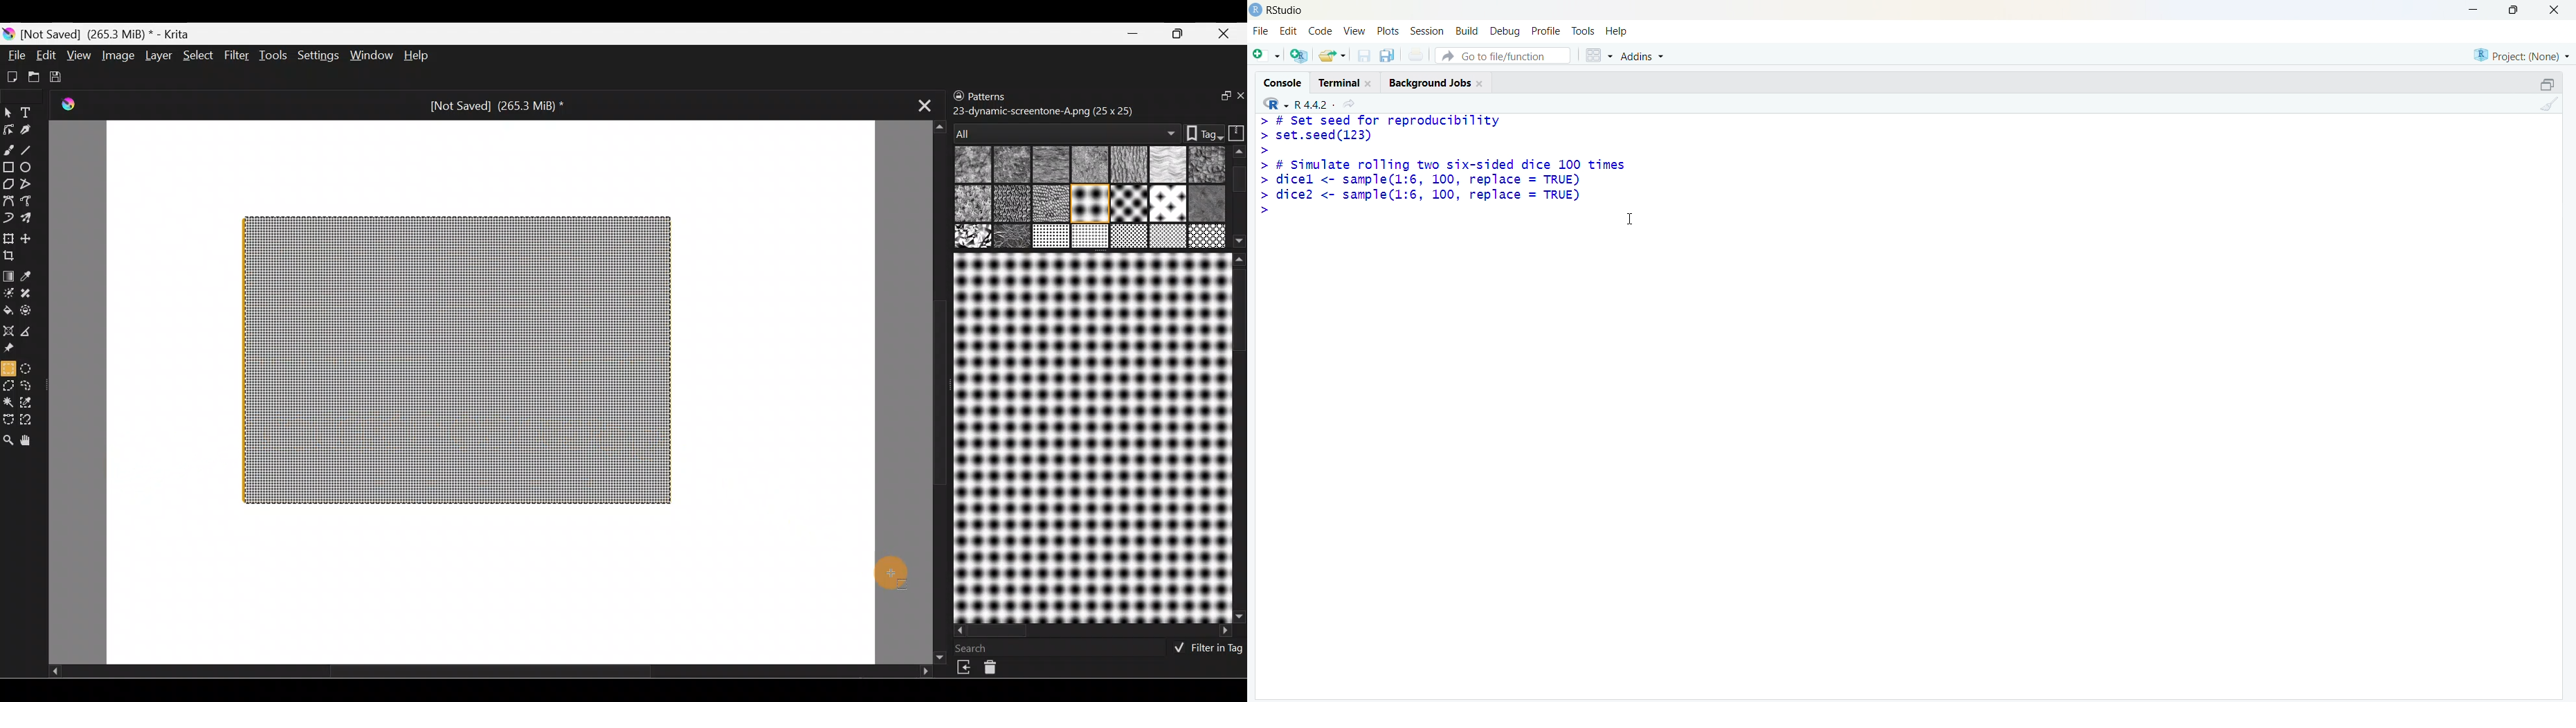 The image size is (2576, 728). What do you see at coordinates (1369, 84) in the screenshot?
I see `close` at bounding box center [1369, 84].